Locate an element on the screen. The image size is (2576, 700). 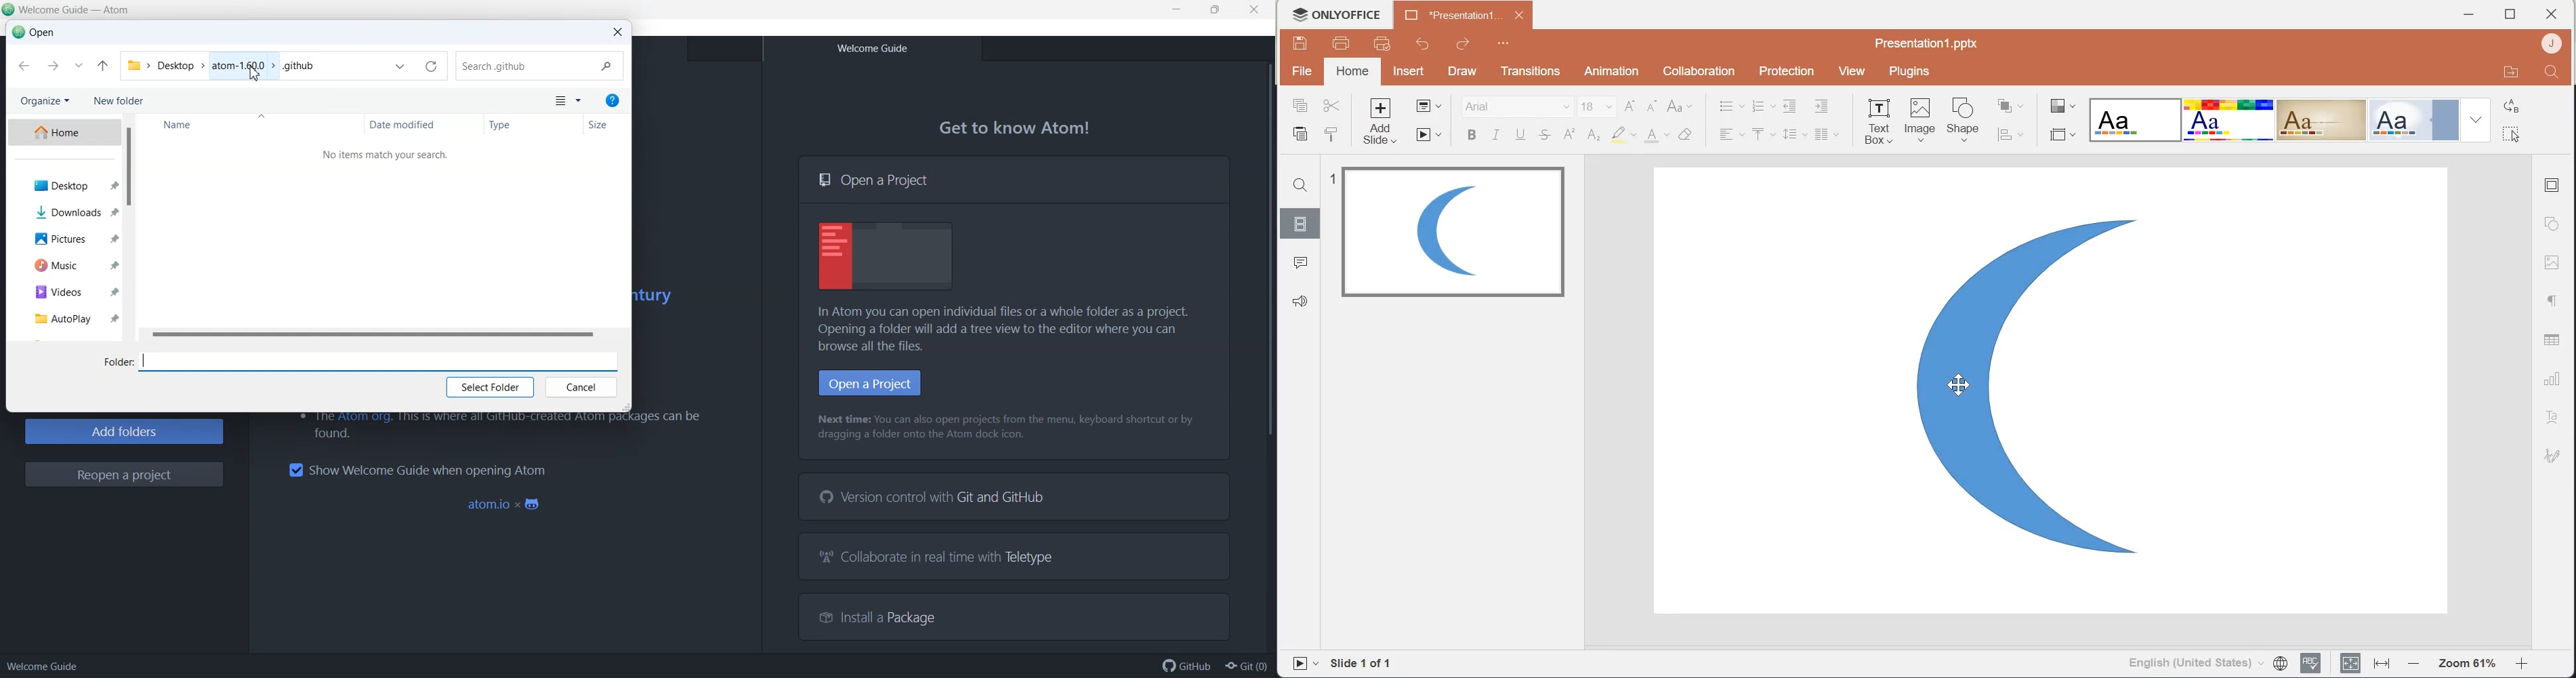
Slide 1 of 1 is located at coordinates (1365, 663).